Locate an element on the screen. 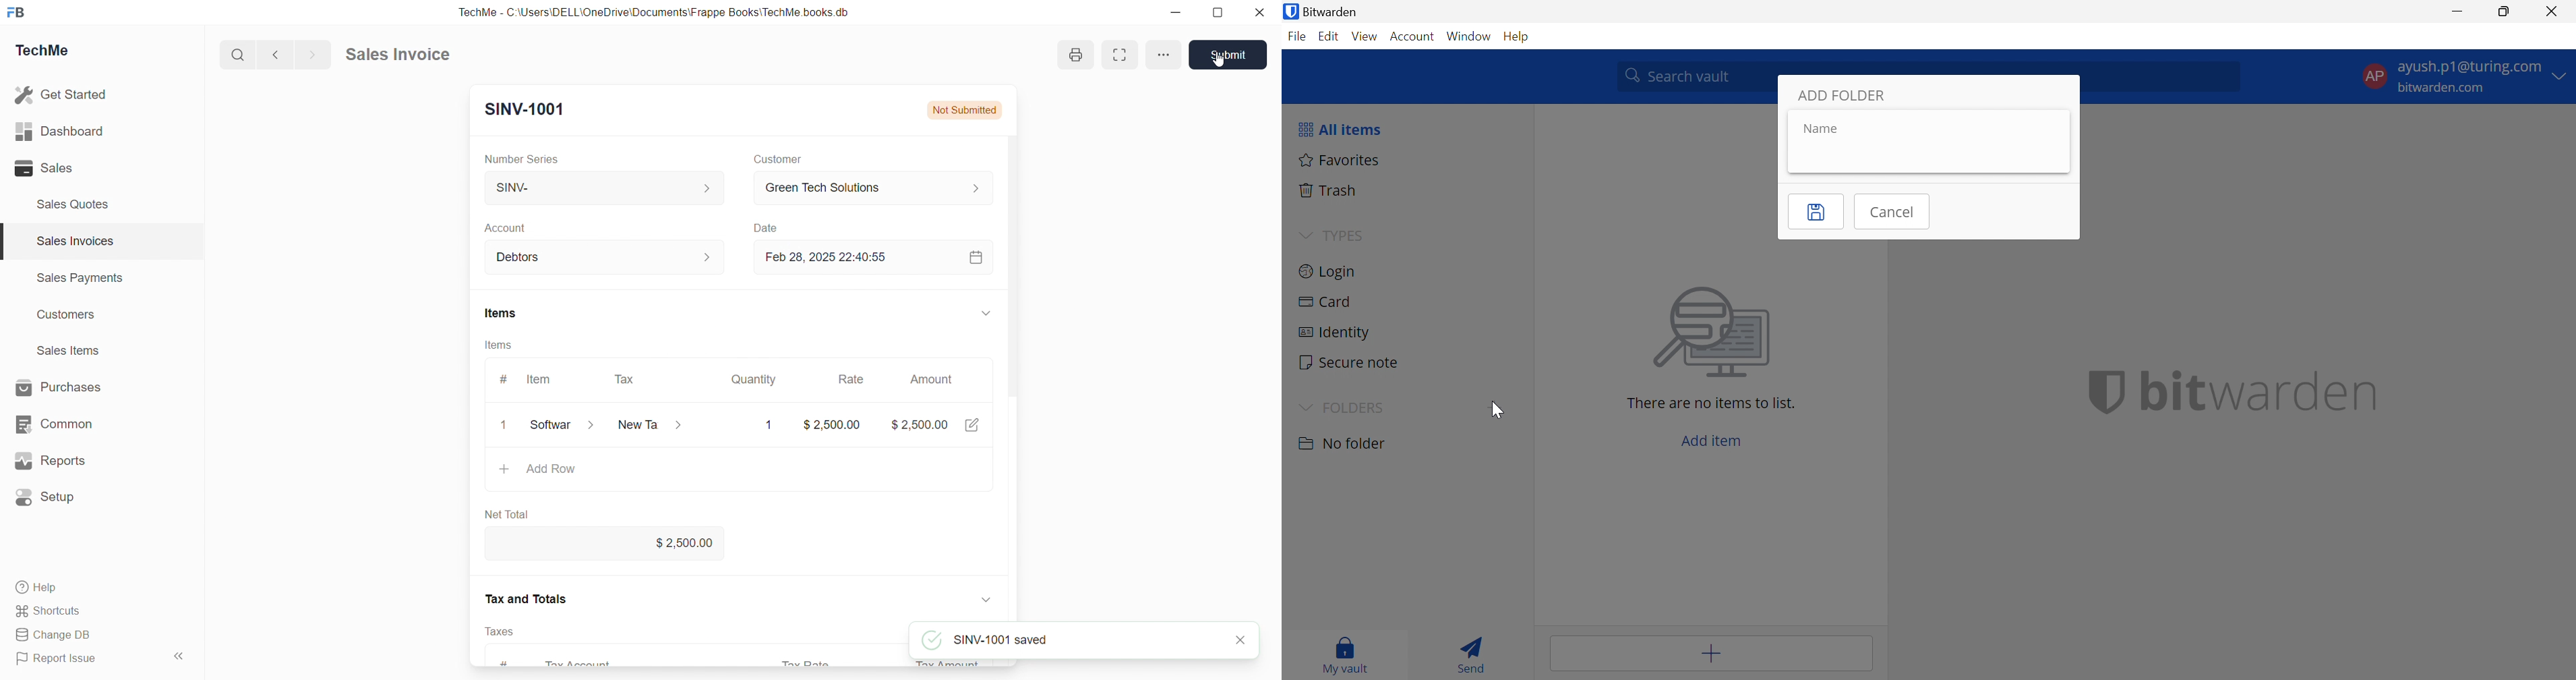  $2,500.00 is located at coordinates (606, 542).